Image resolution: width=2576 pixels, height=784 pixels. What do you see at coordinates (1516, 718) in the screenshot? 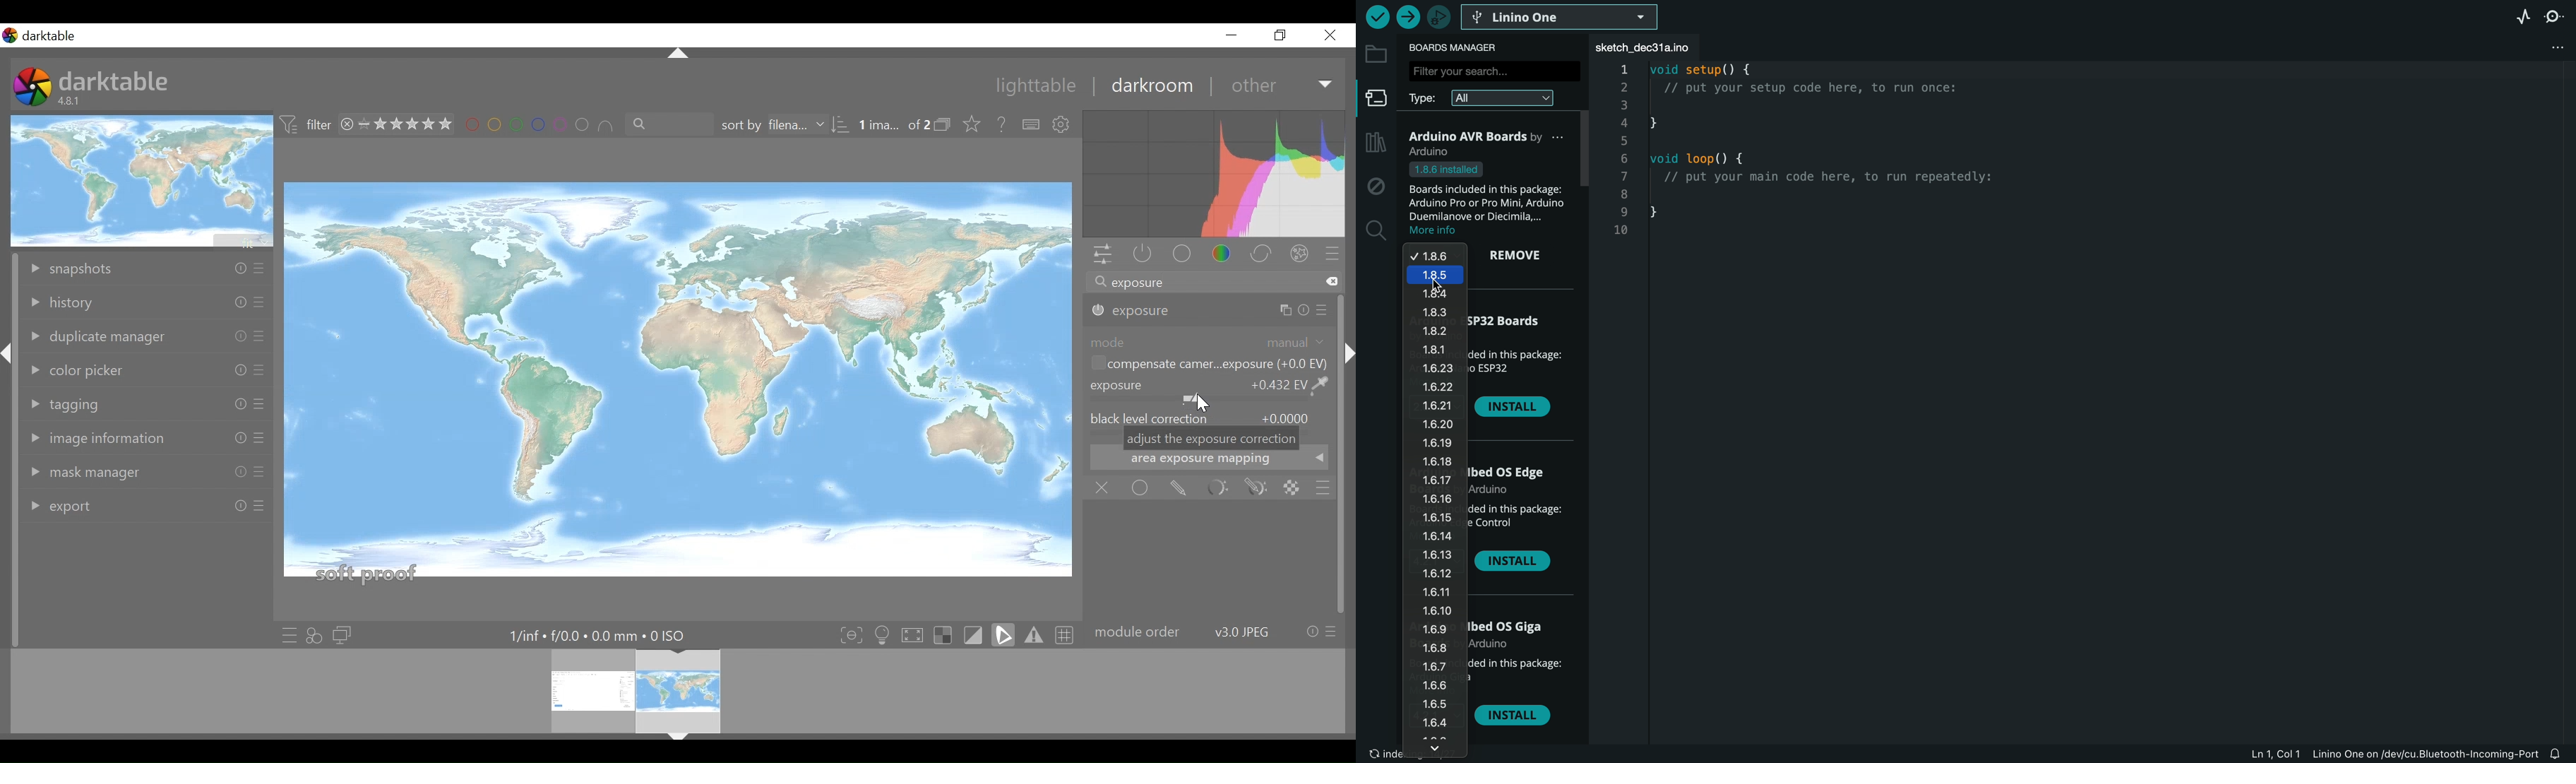
I see `INSTALL` at bounding box center [1516, 718].